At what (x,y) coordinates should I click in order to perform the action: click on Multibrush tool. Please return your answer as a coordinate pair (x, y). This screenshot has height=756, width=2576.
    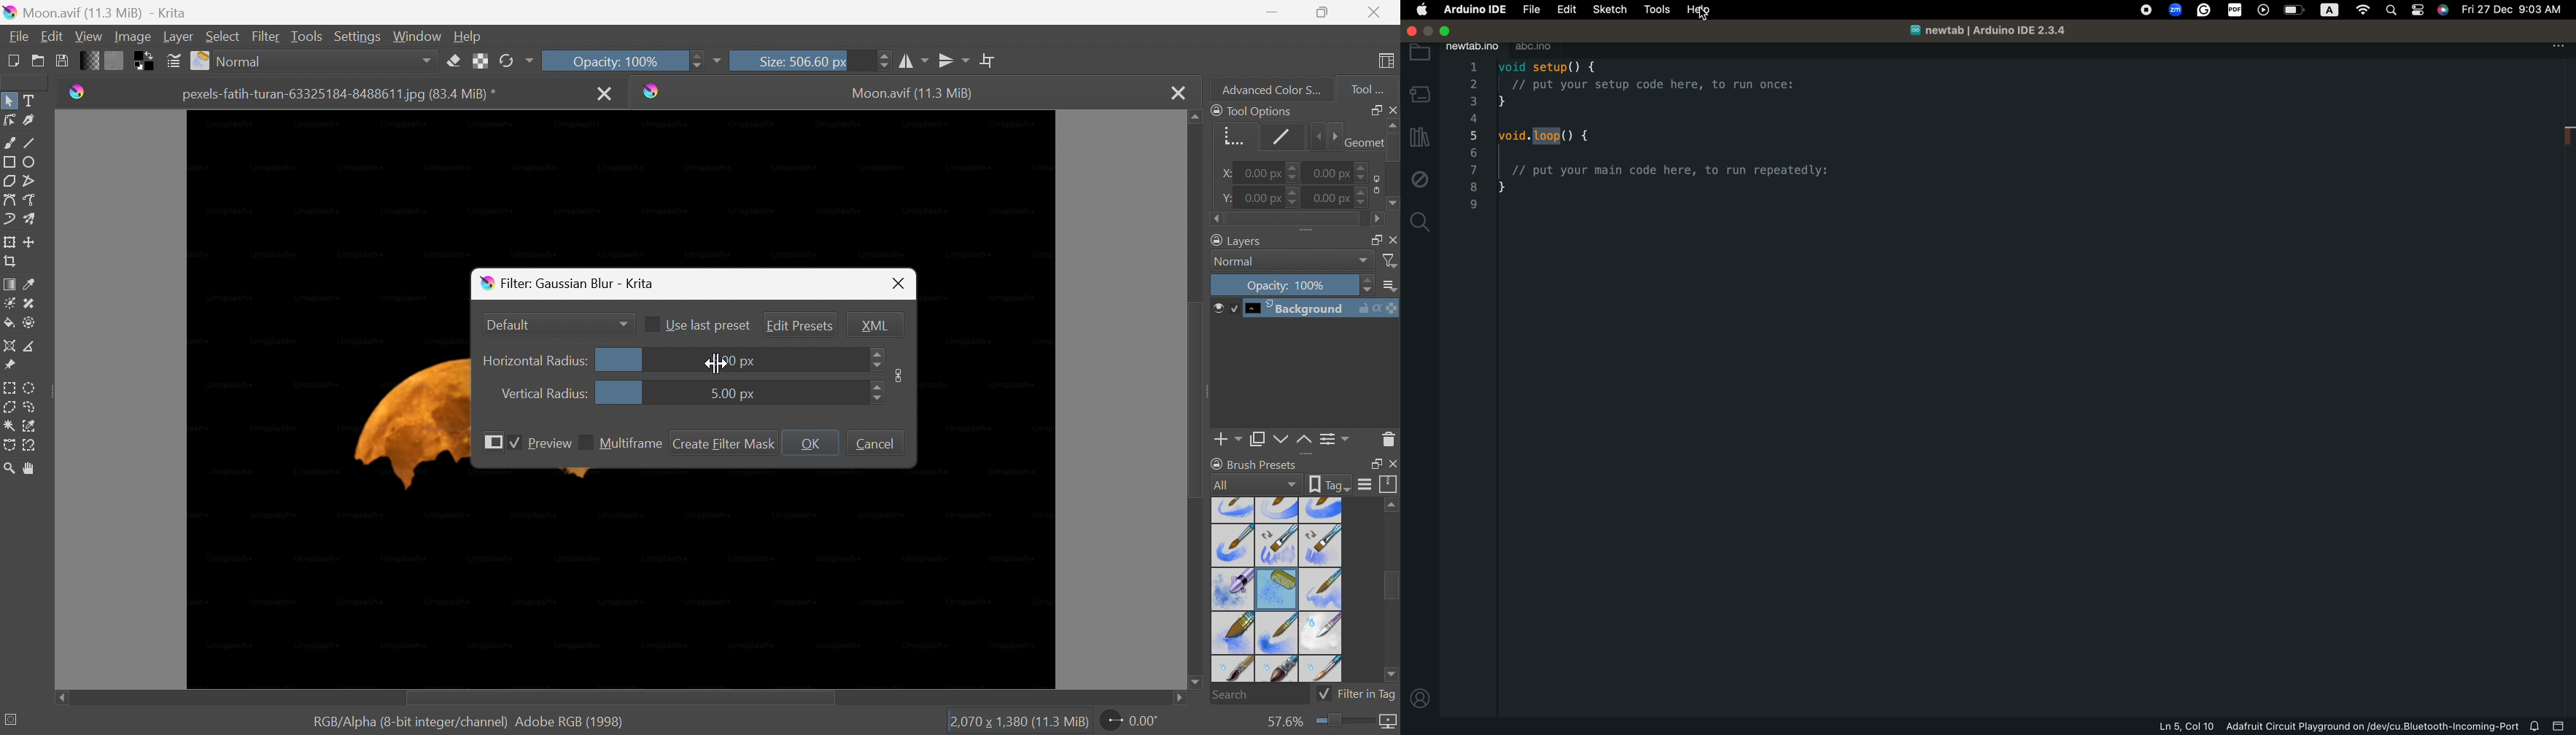
    Looking at the image, I should click on (31, 219).